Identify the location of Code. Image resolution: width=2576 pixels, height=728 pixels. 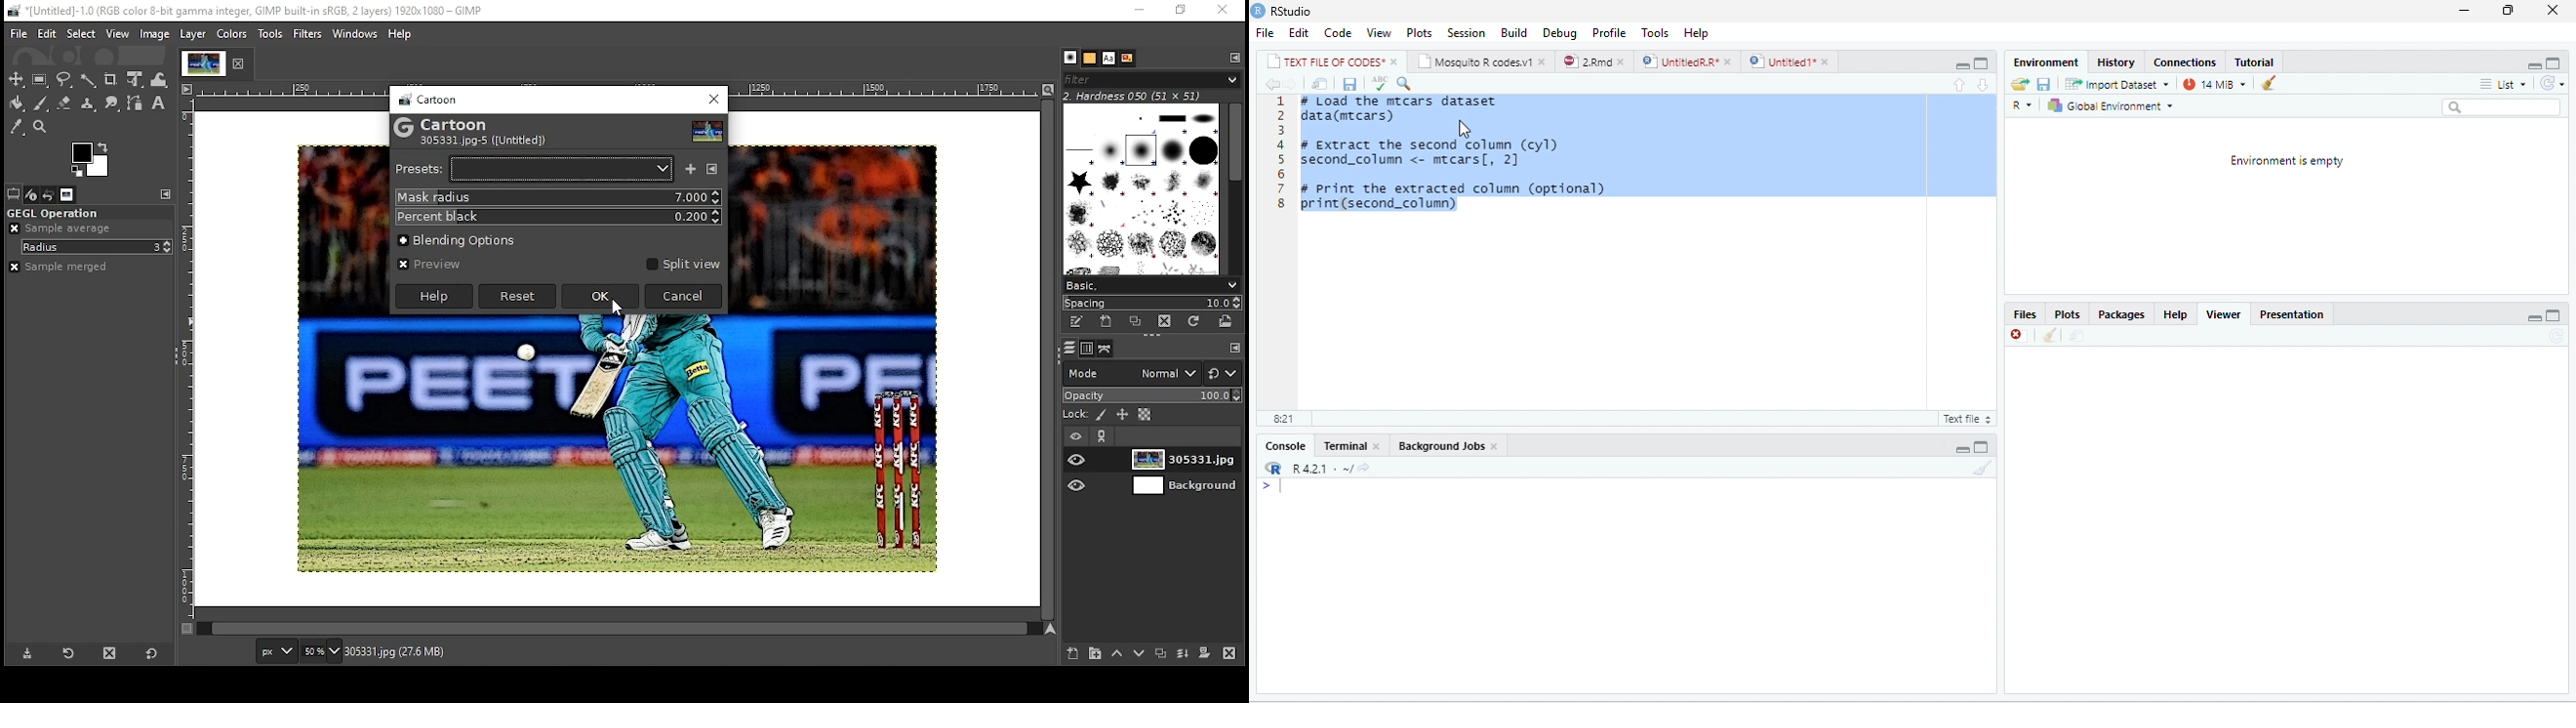
(1337, 31).